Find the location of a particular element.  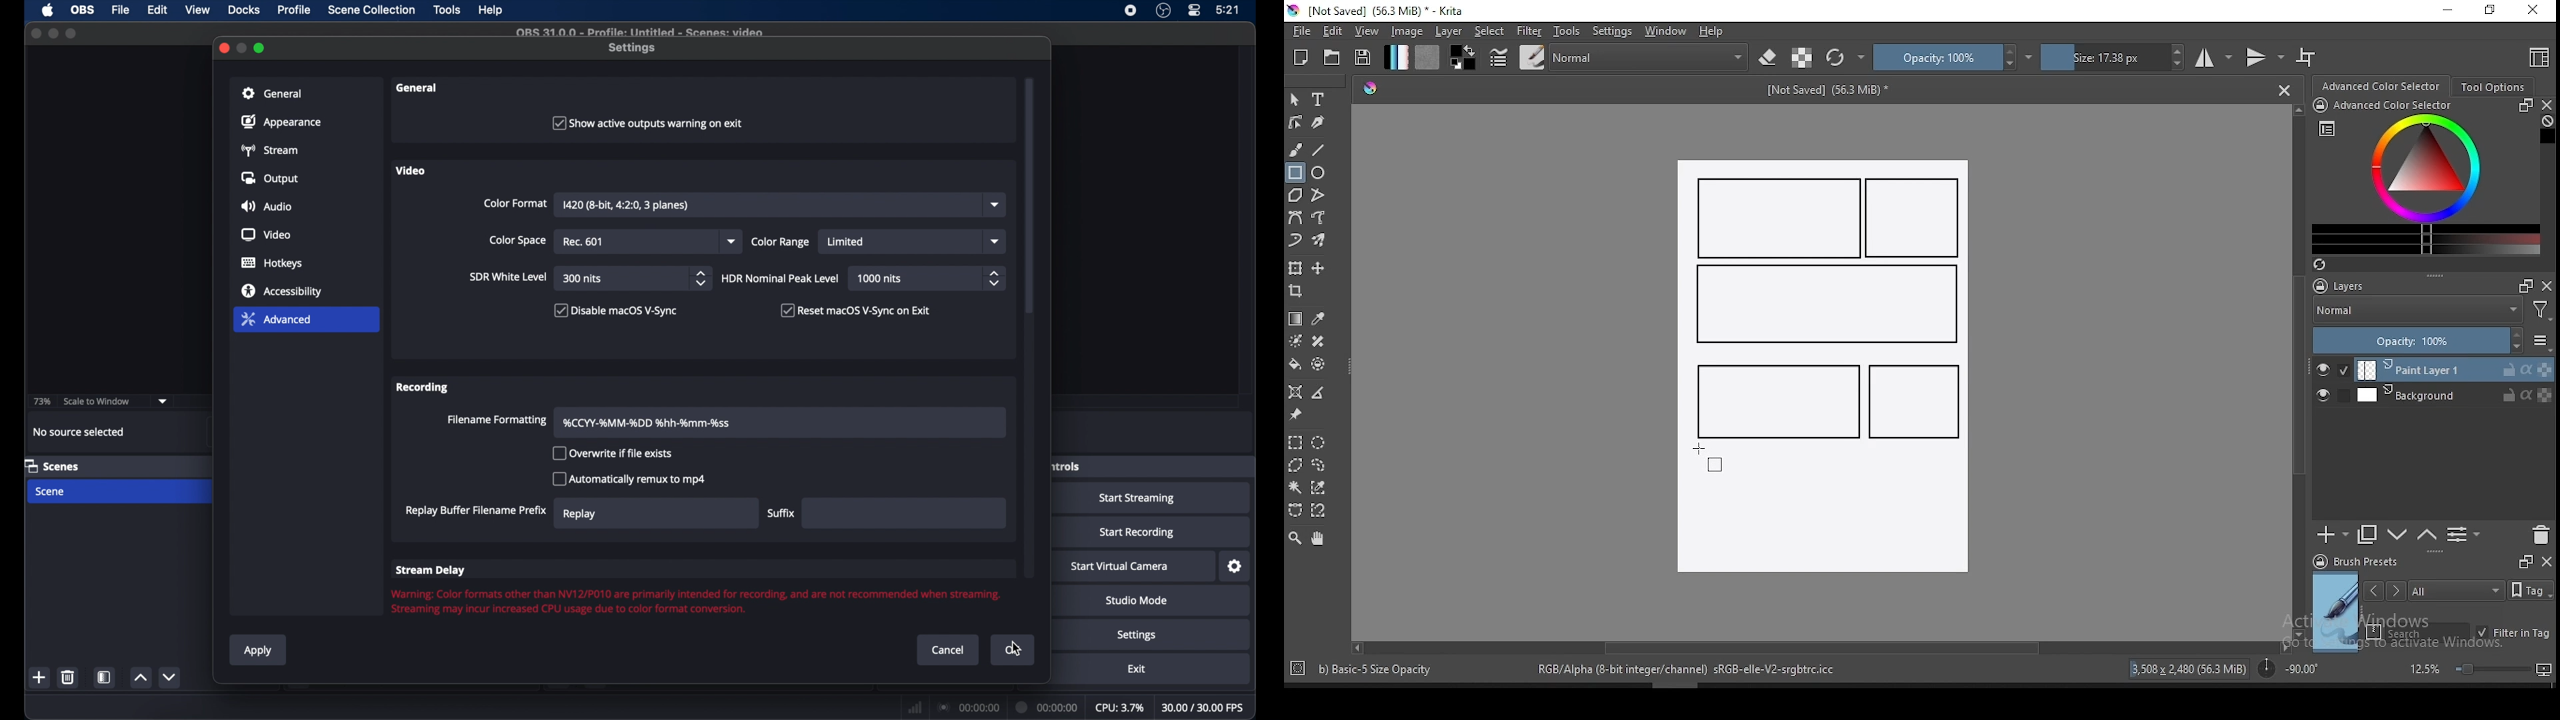

help is located at coordinates (1715, 32).